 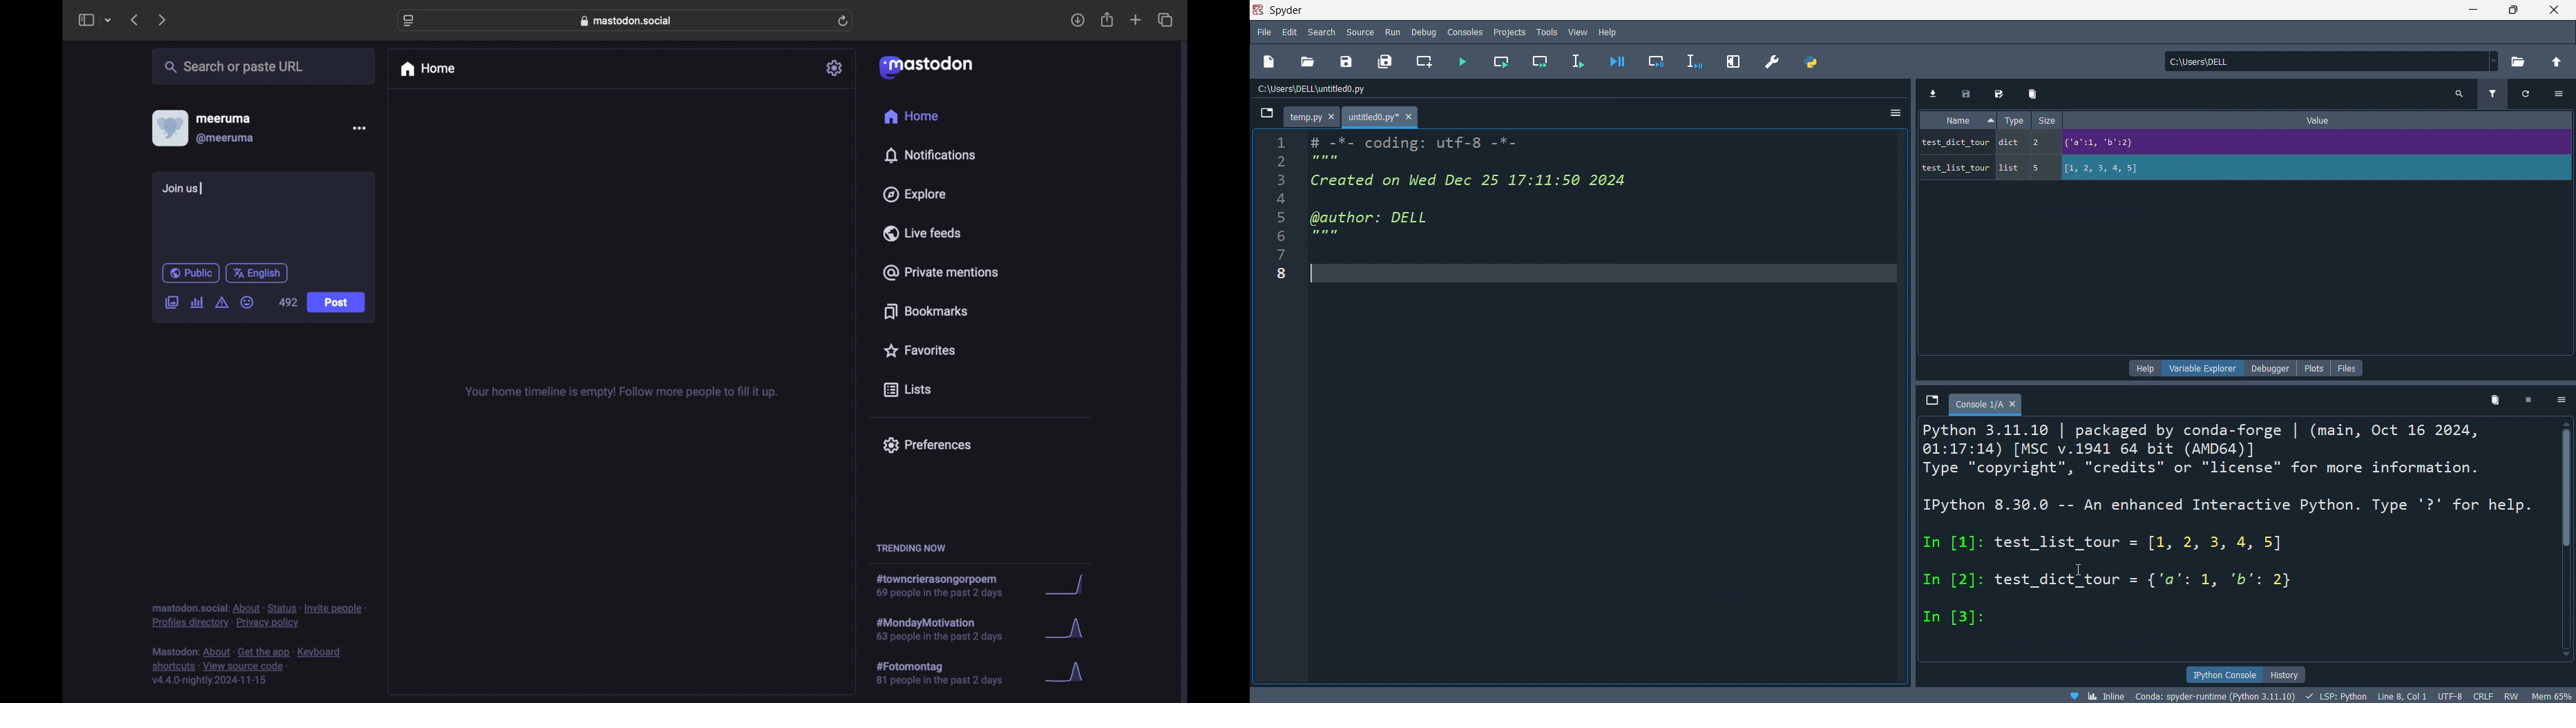 What do you see at coordinates (2563, 400) in the screenshot?
I see `options` at bounding box center [2563, 400].